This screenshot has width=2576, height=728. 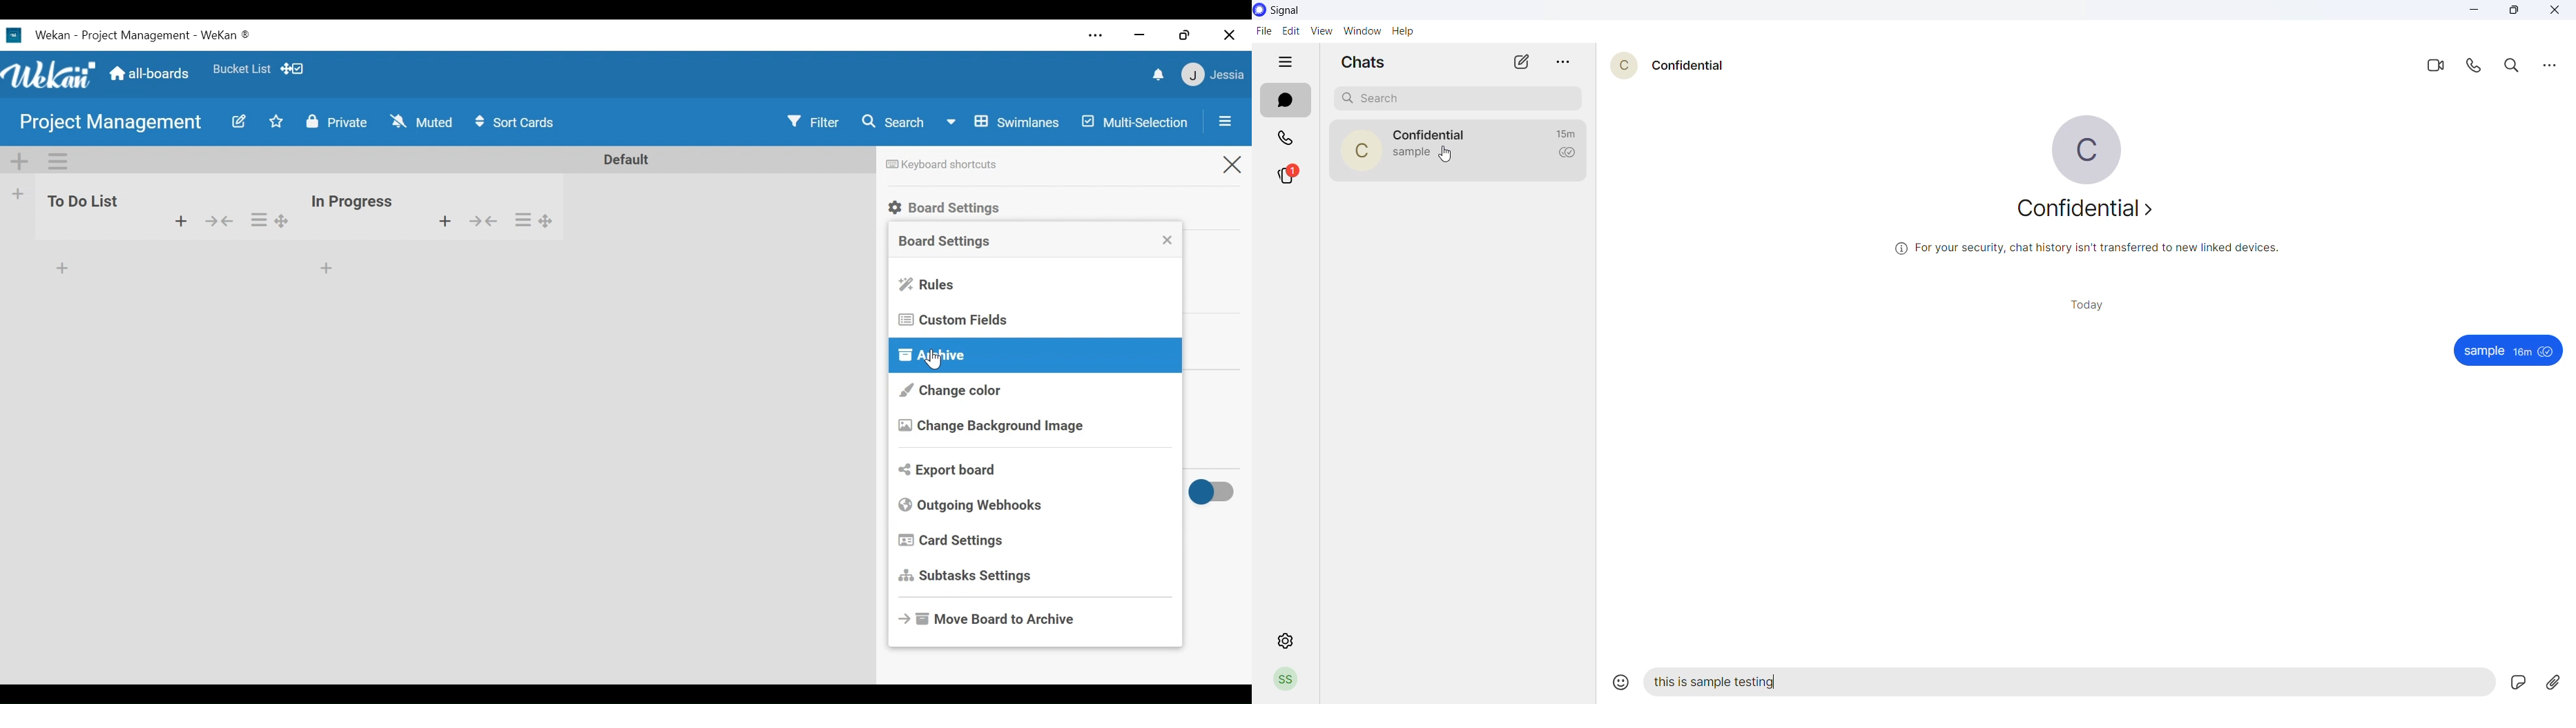 I want to click on chats heading, so click(x=1363, y=63).